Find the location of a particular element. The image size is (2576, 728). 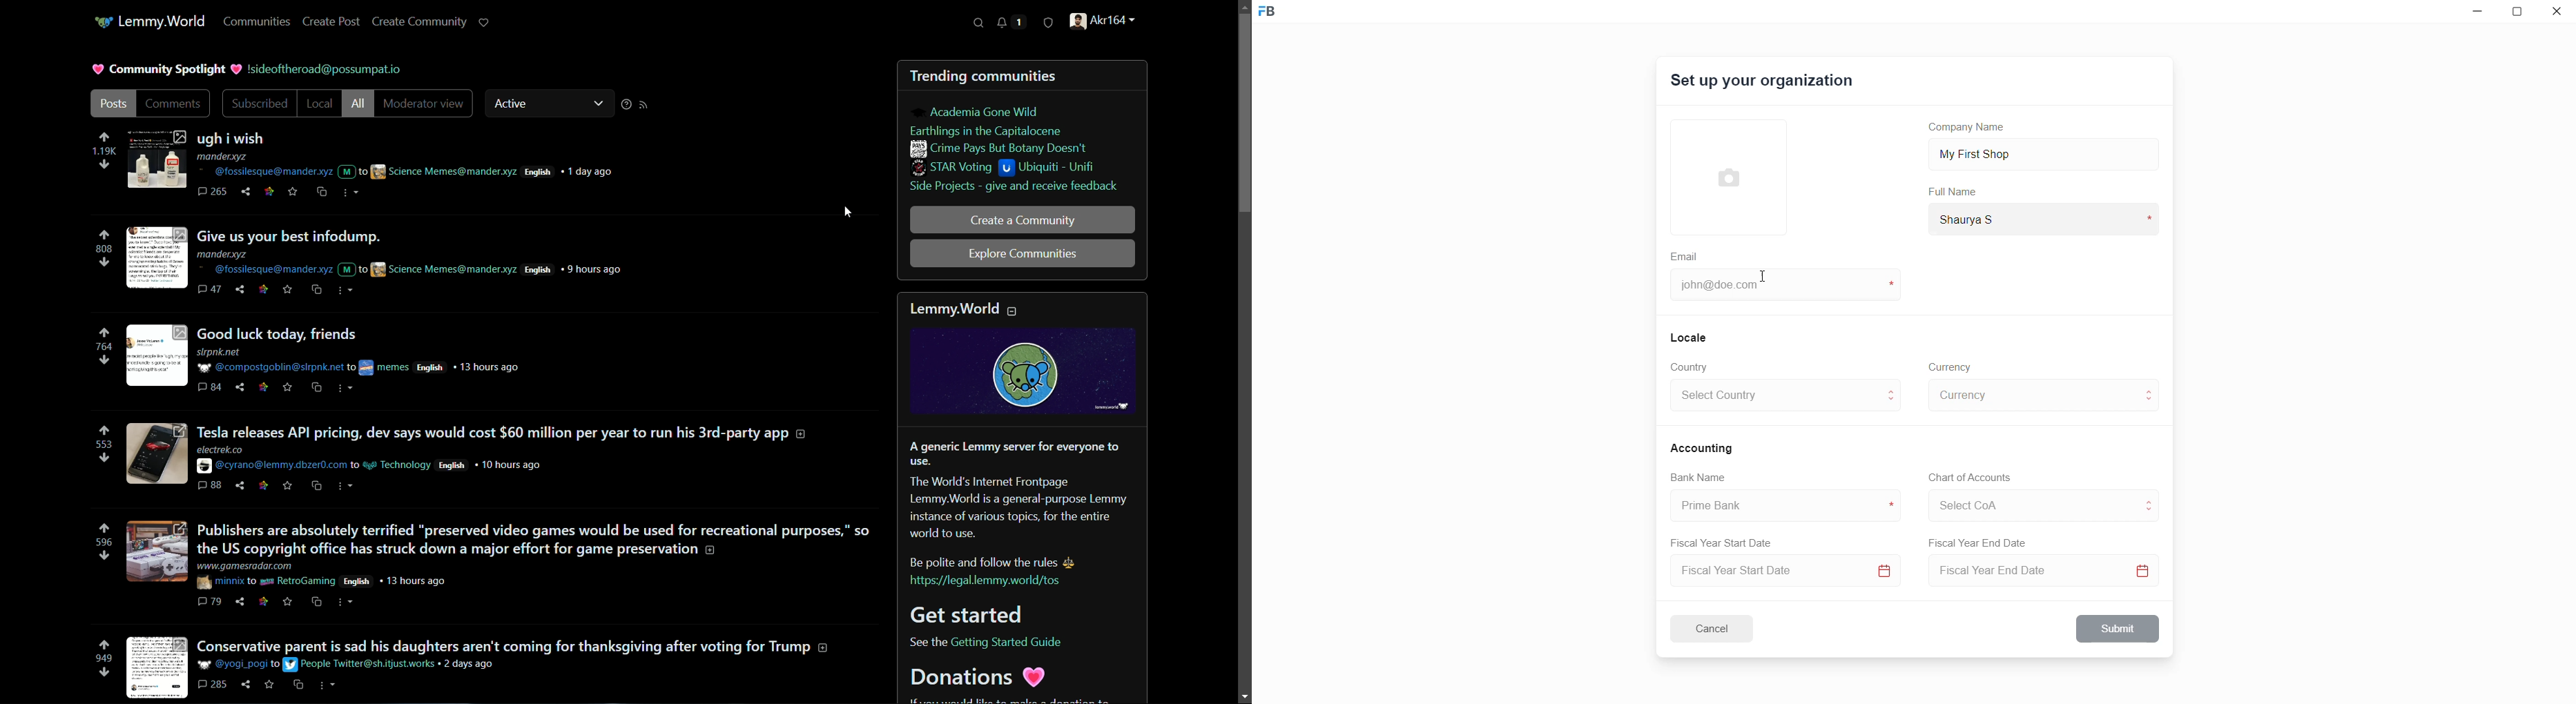

crime pays but botany doesn't is located at coordinates (999, 149).